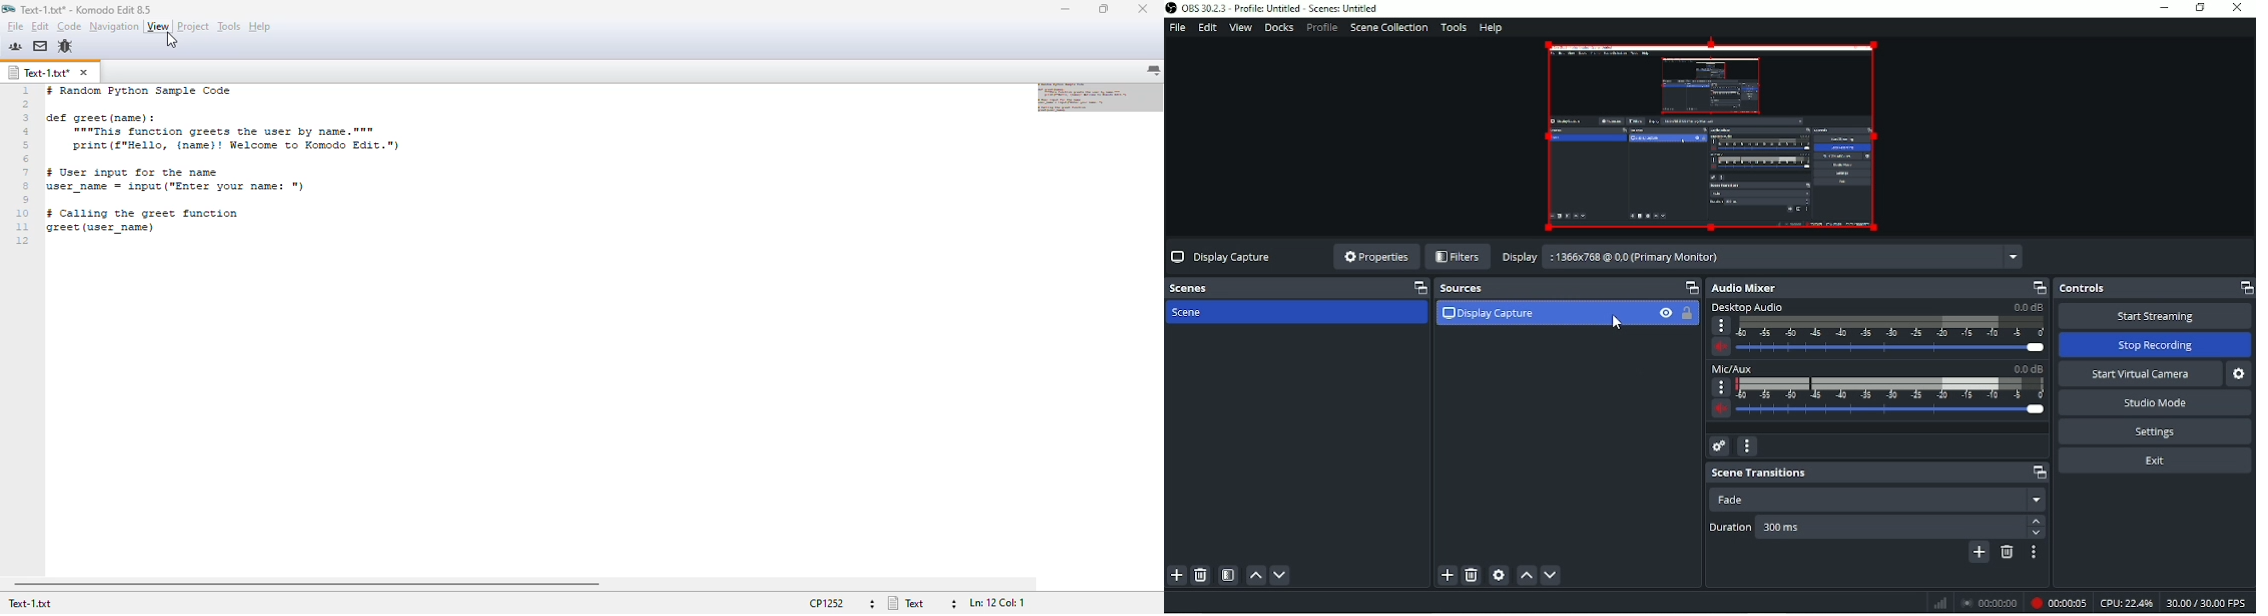 Image resolution: width=2268 pixels, height=616 pixels. Describe the element at coordinates (1221, 256) in the screenshot. I see `Display Capture` at that location.